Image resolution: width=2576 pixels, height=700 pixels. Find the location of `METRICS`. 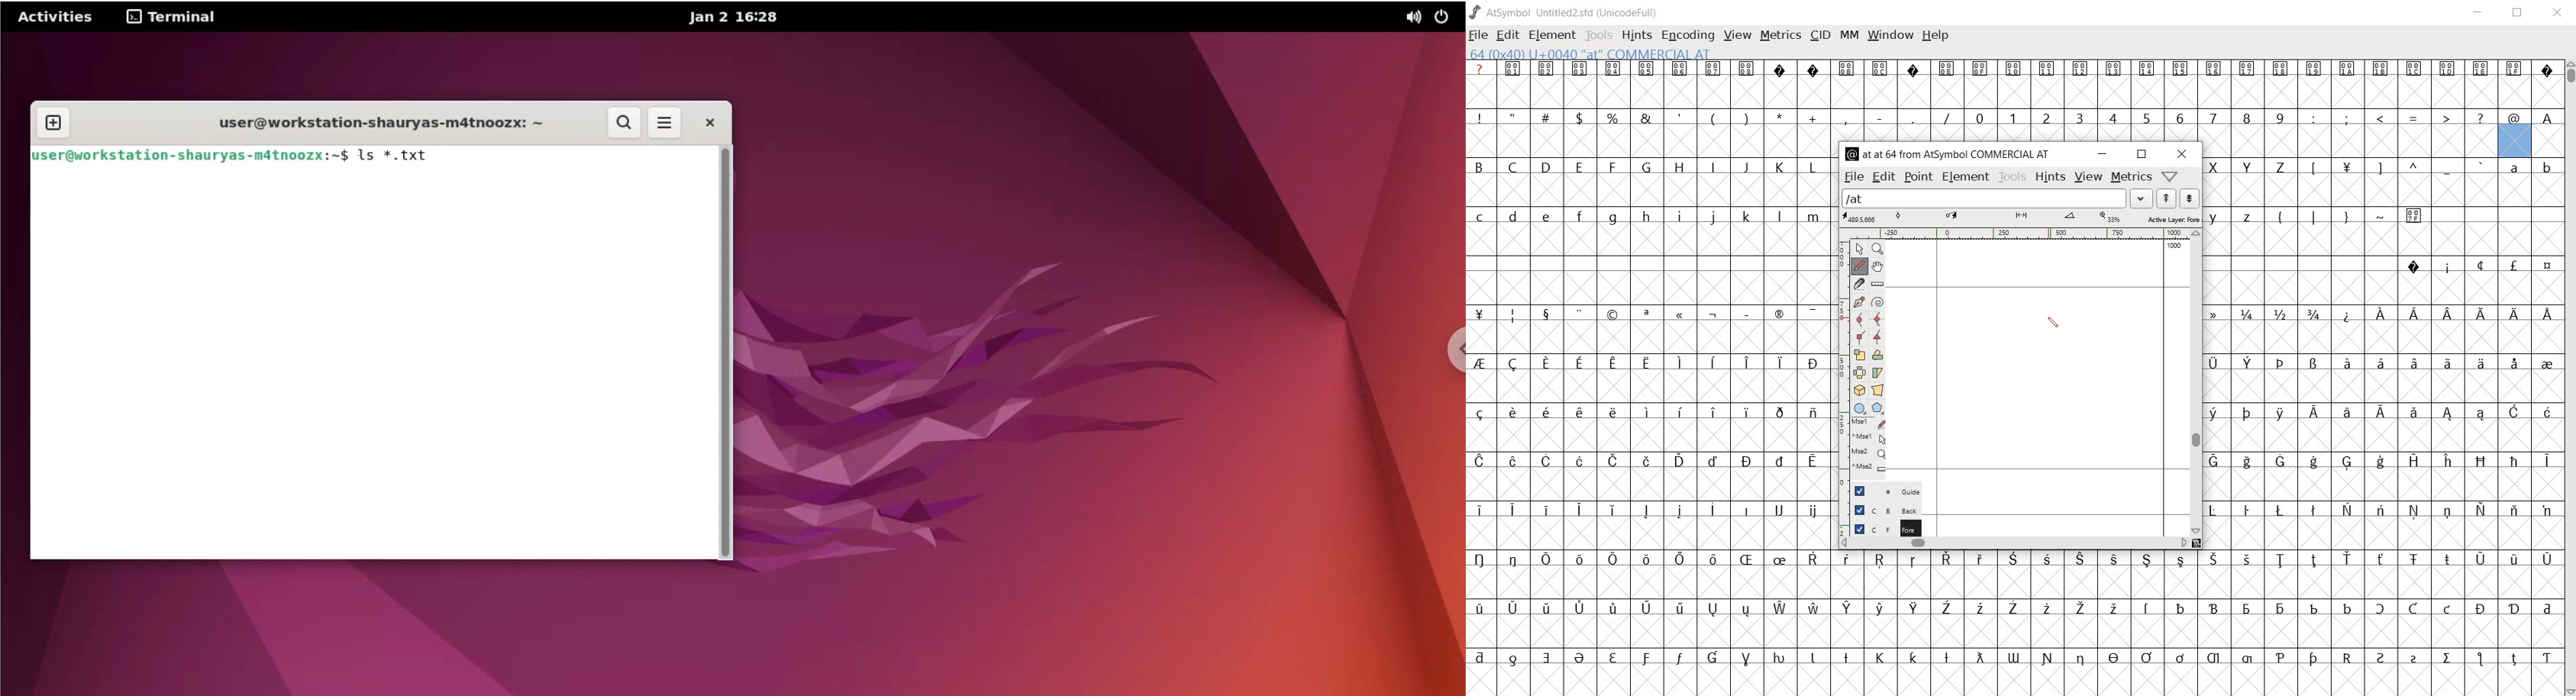

METRICS is located at coordinates (1780, 35).